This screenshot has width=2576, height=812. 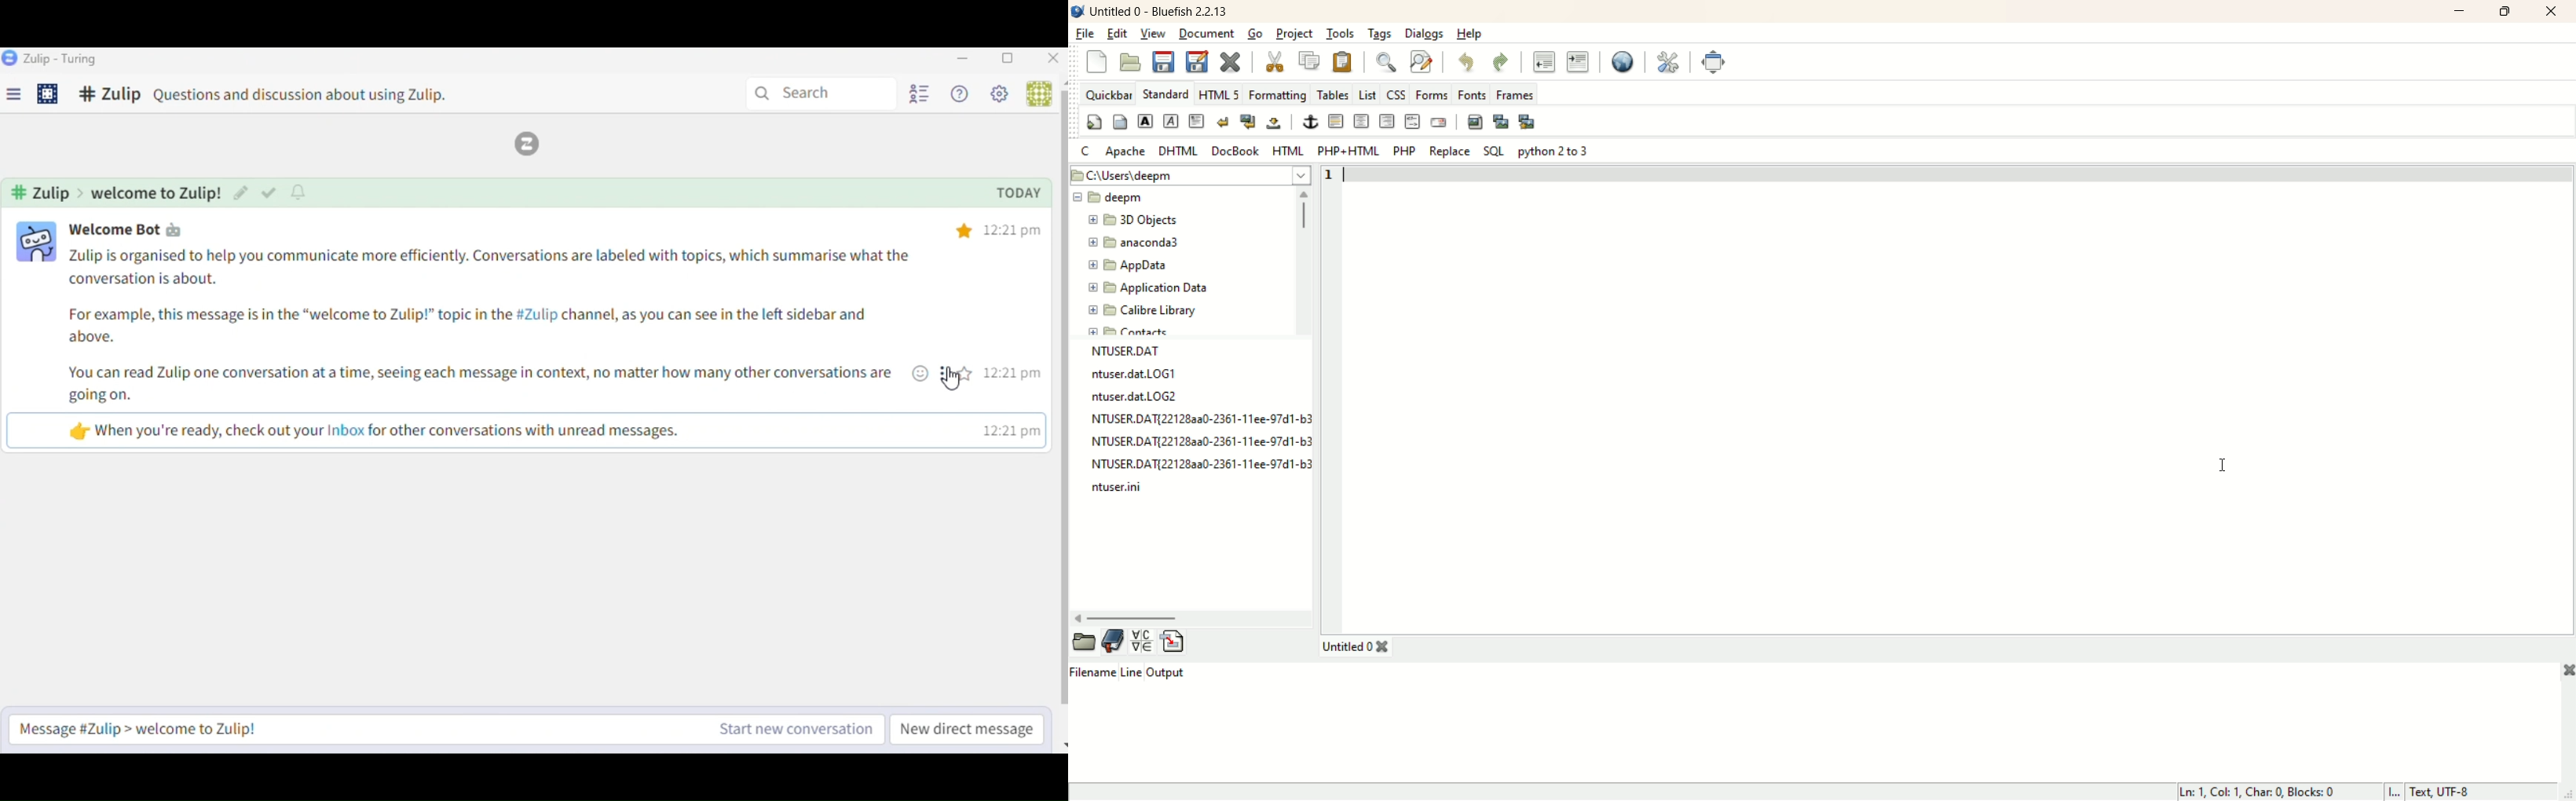 I want to click on PHP, so click(x=1404, y=151).